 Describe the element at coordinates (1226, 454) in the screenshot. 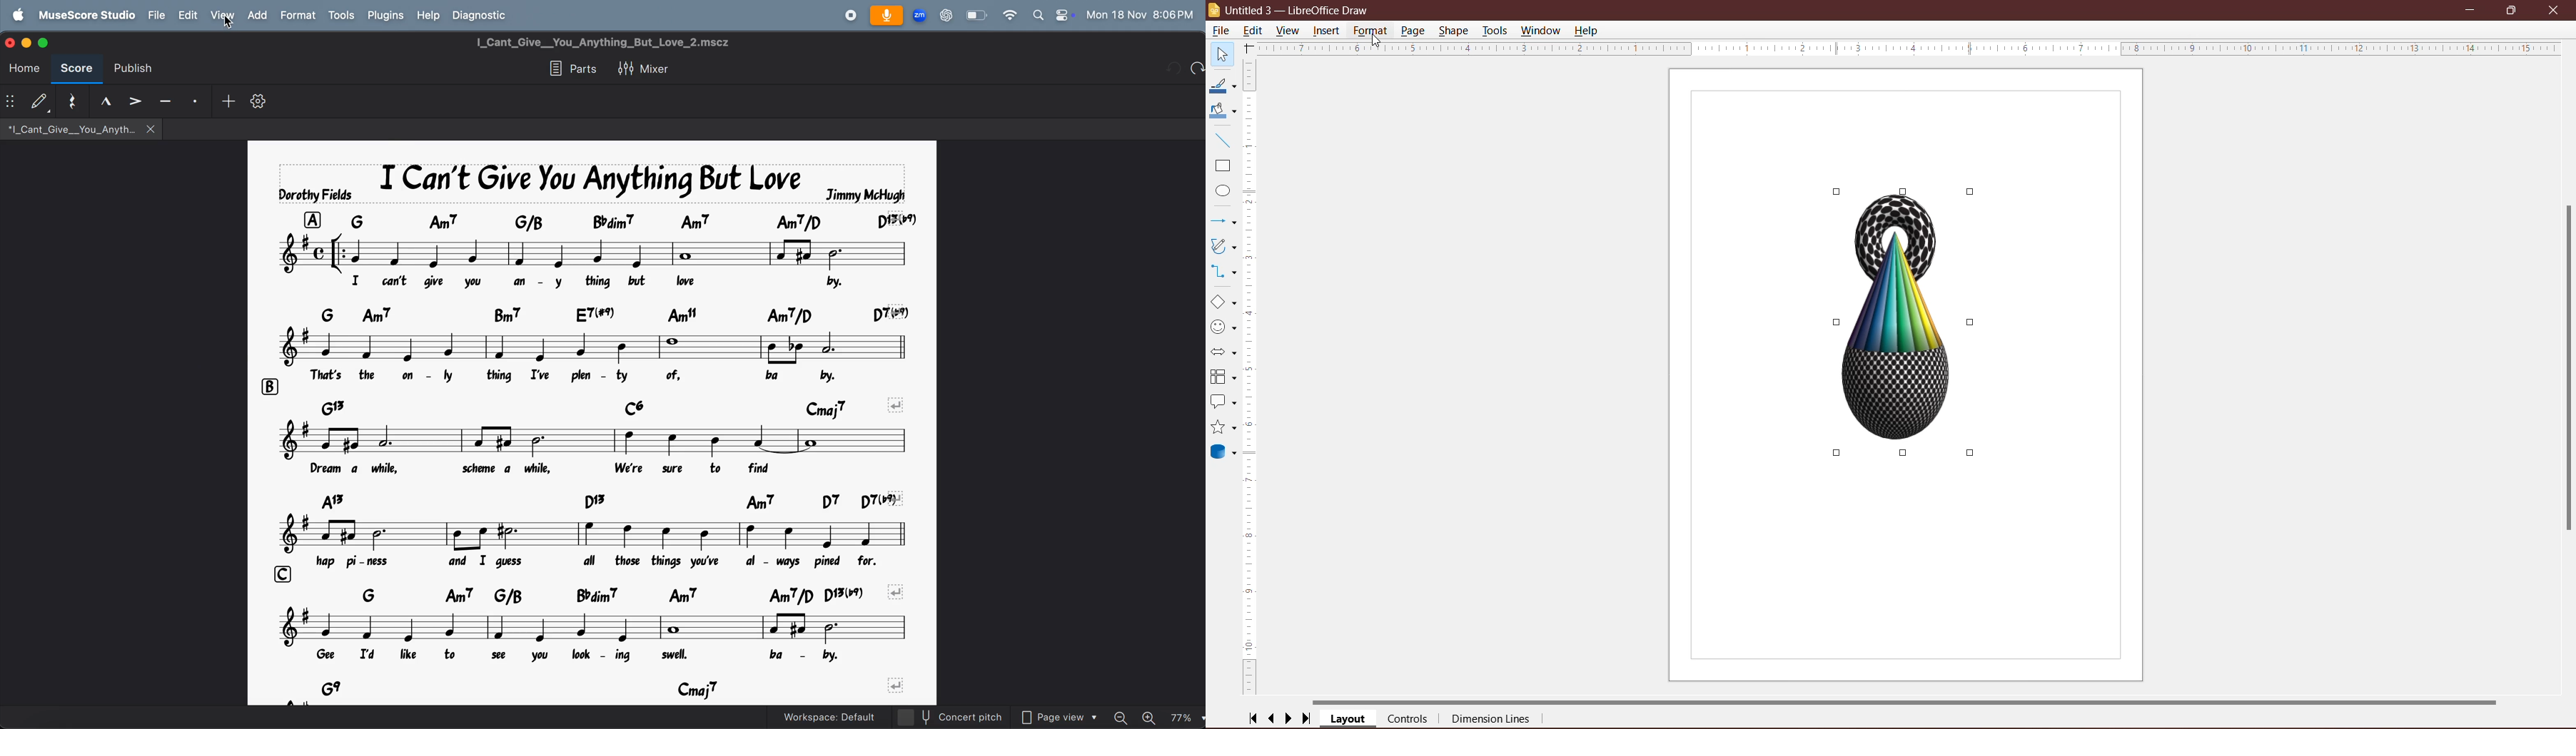

I see `3D Objects` at that location.